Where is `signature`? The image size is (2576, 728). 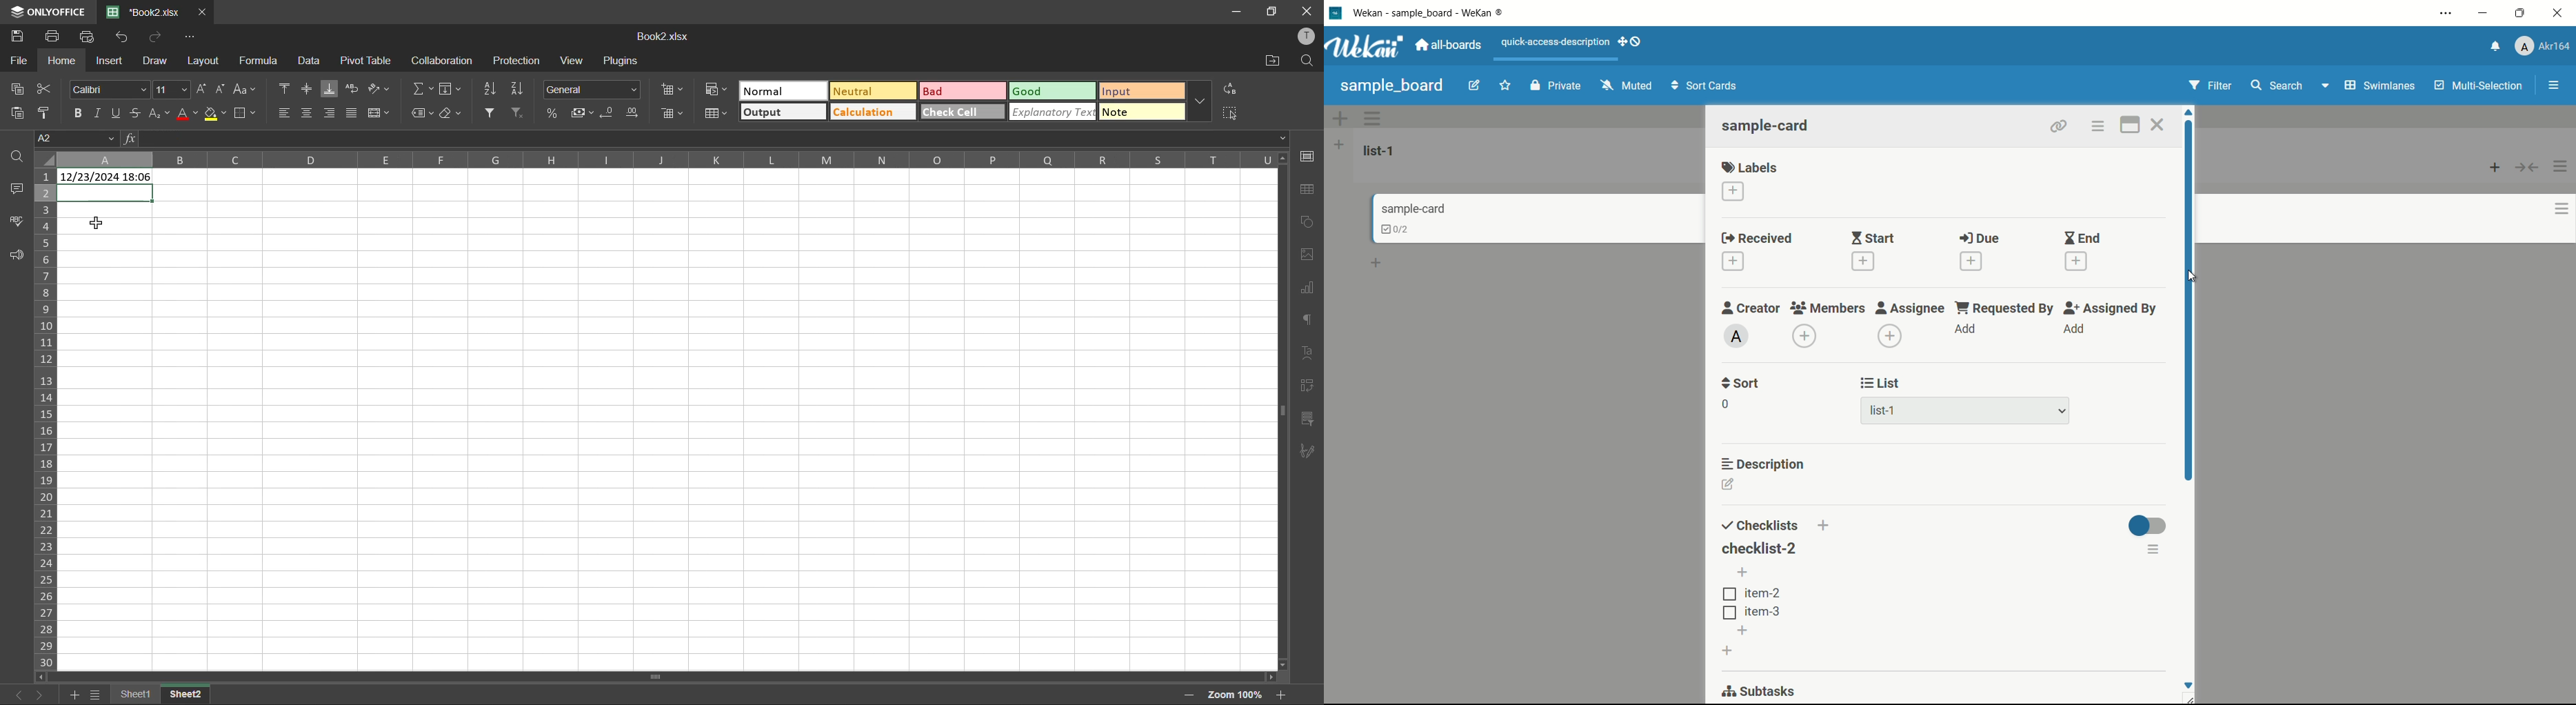 signature is located at coordinates (1305, 453).